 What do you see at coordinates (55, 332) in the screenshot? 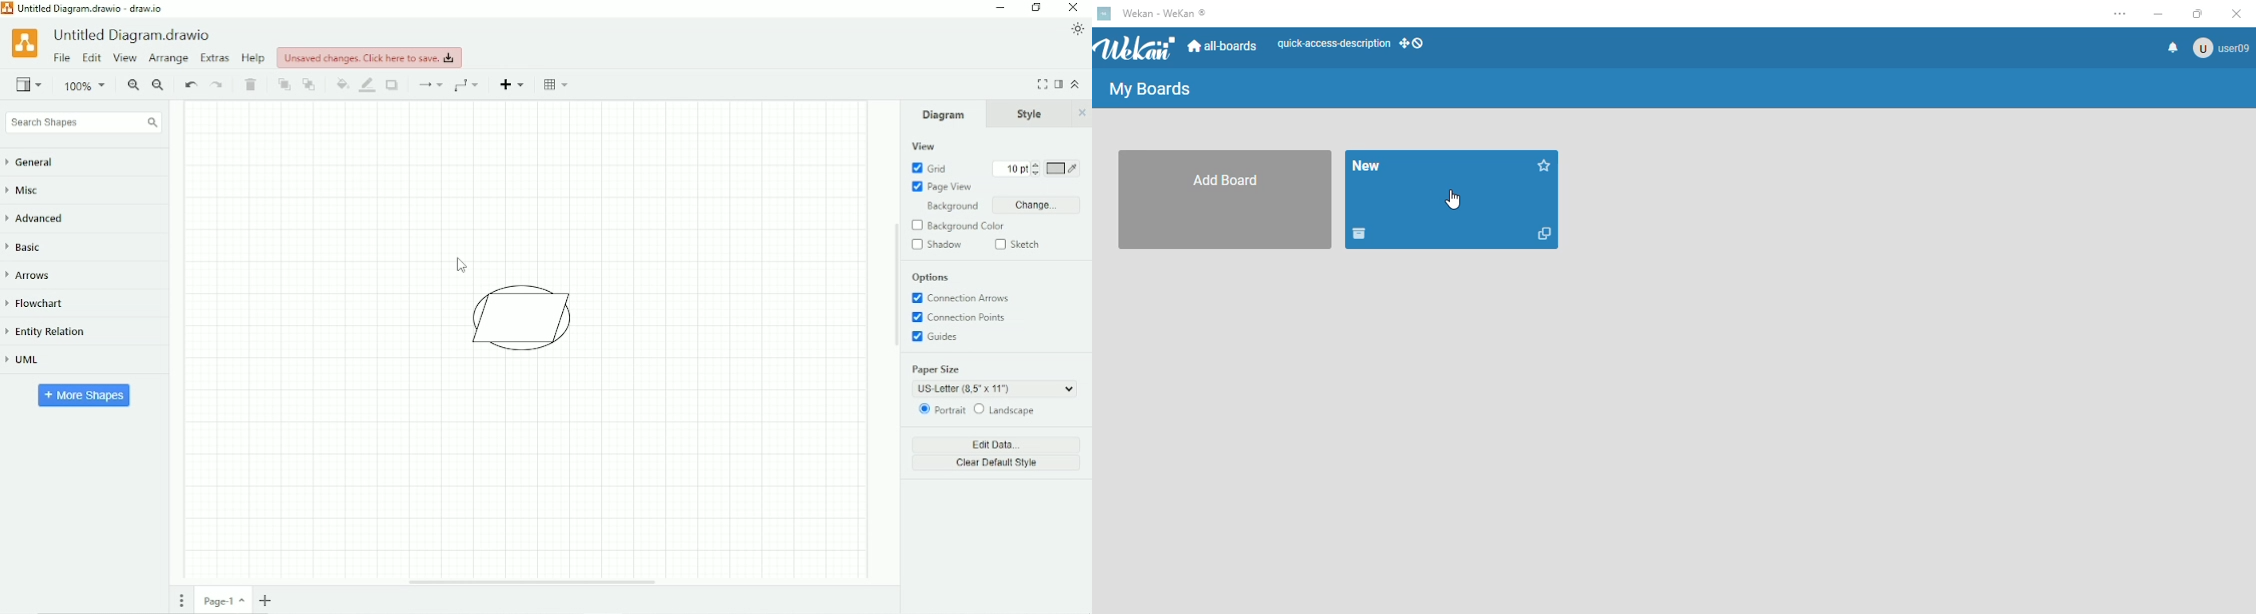
I see `Entity relation` at bounding box center [55, 332].